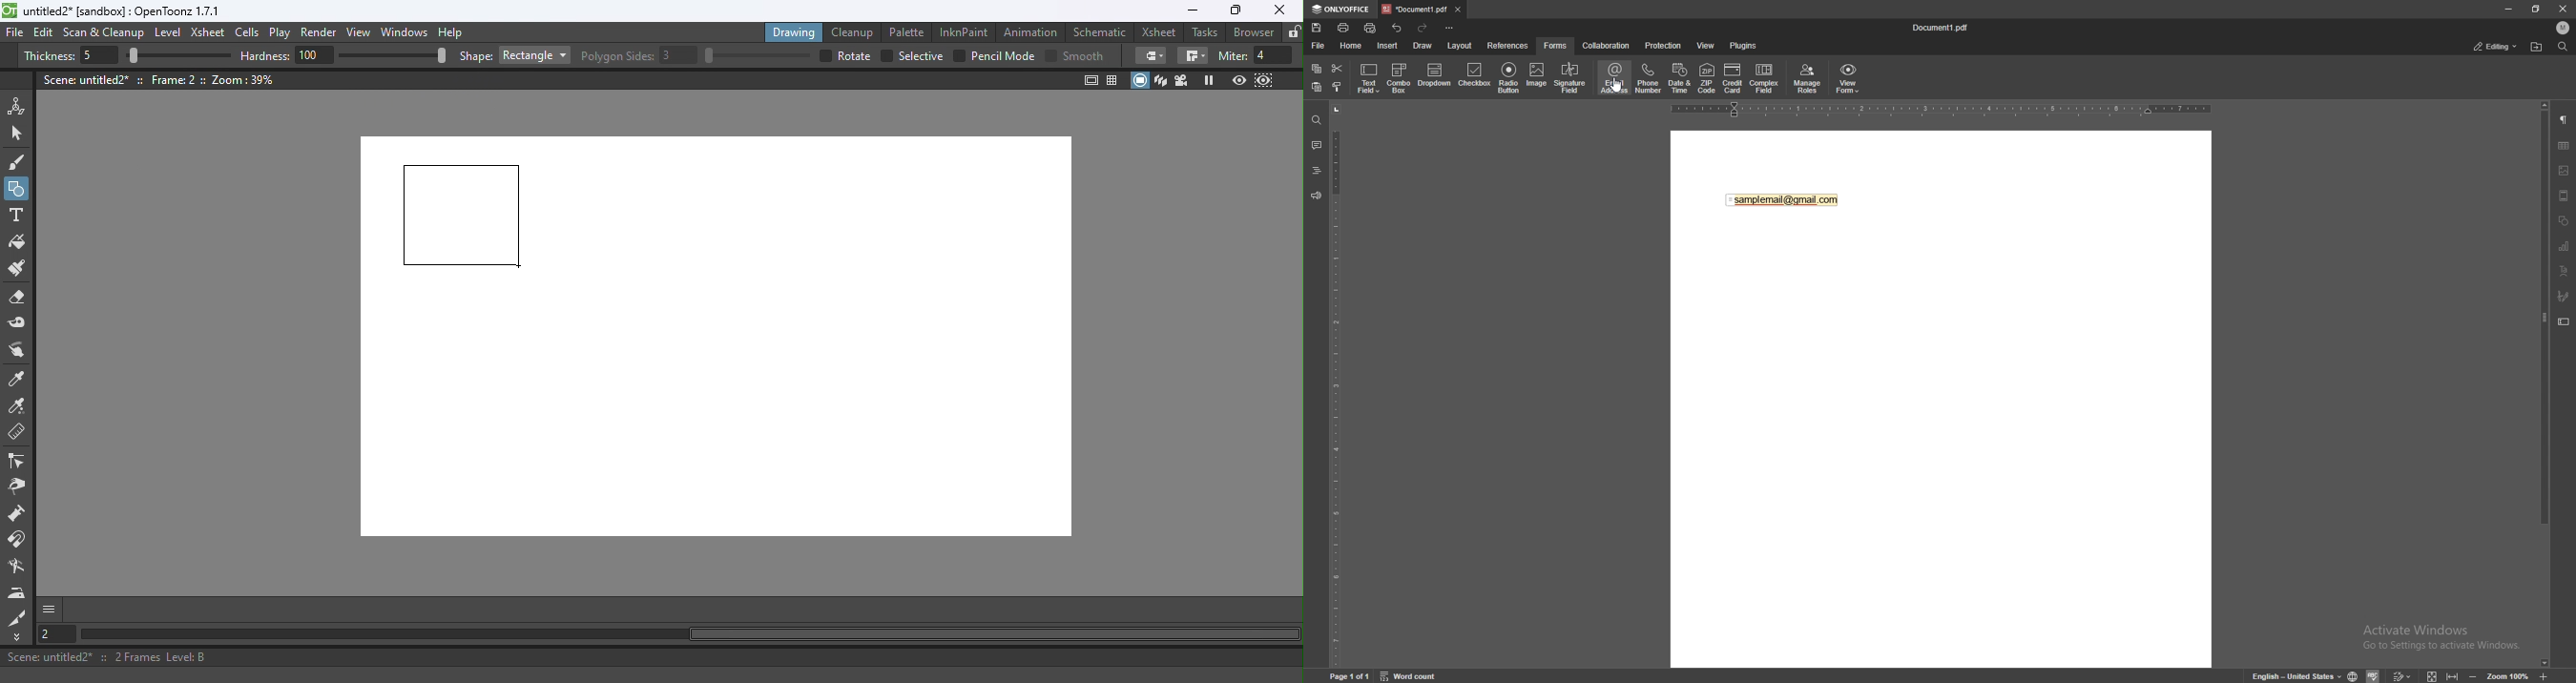 Image resolution: width=2576 pixels, height=700 pixels. Describe the element at coordinates (1783, 200) in the screenshot. I see `email format` at that location.